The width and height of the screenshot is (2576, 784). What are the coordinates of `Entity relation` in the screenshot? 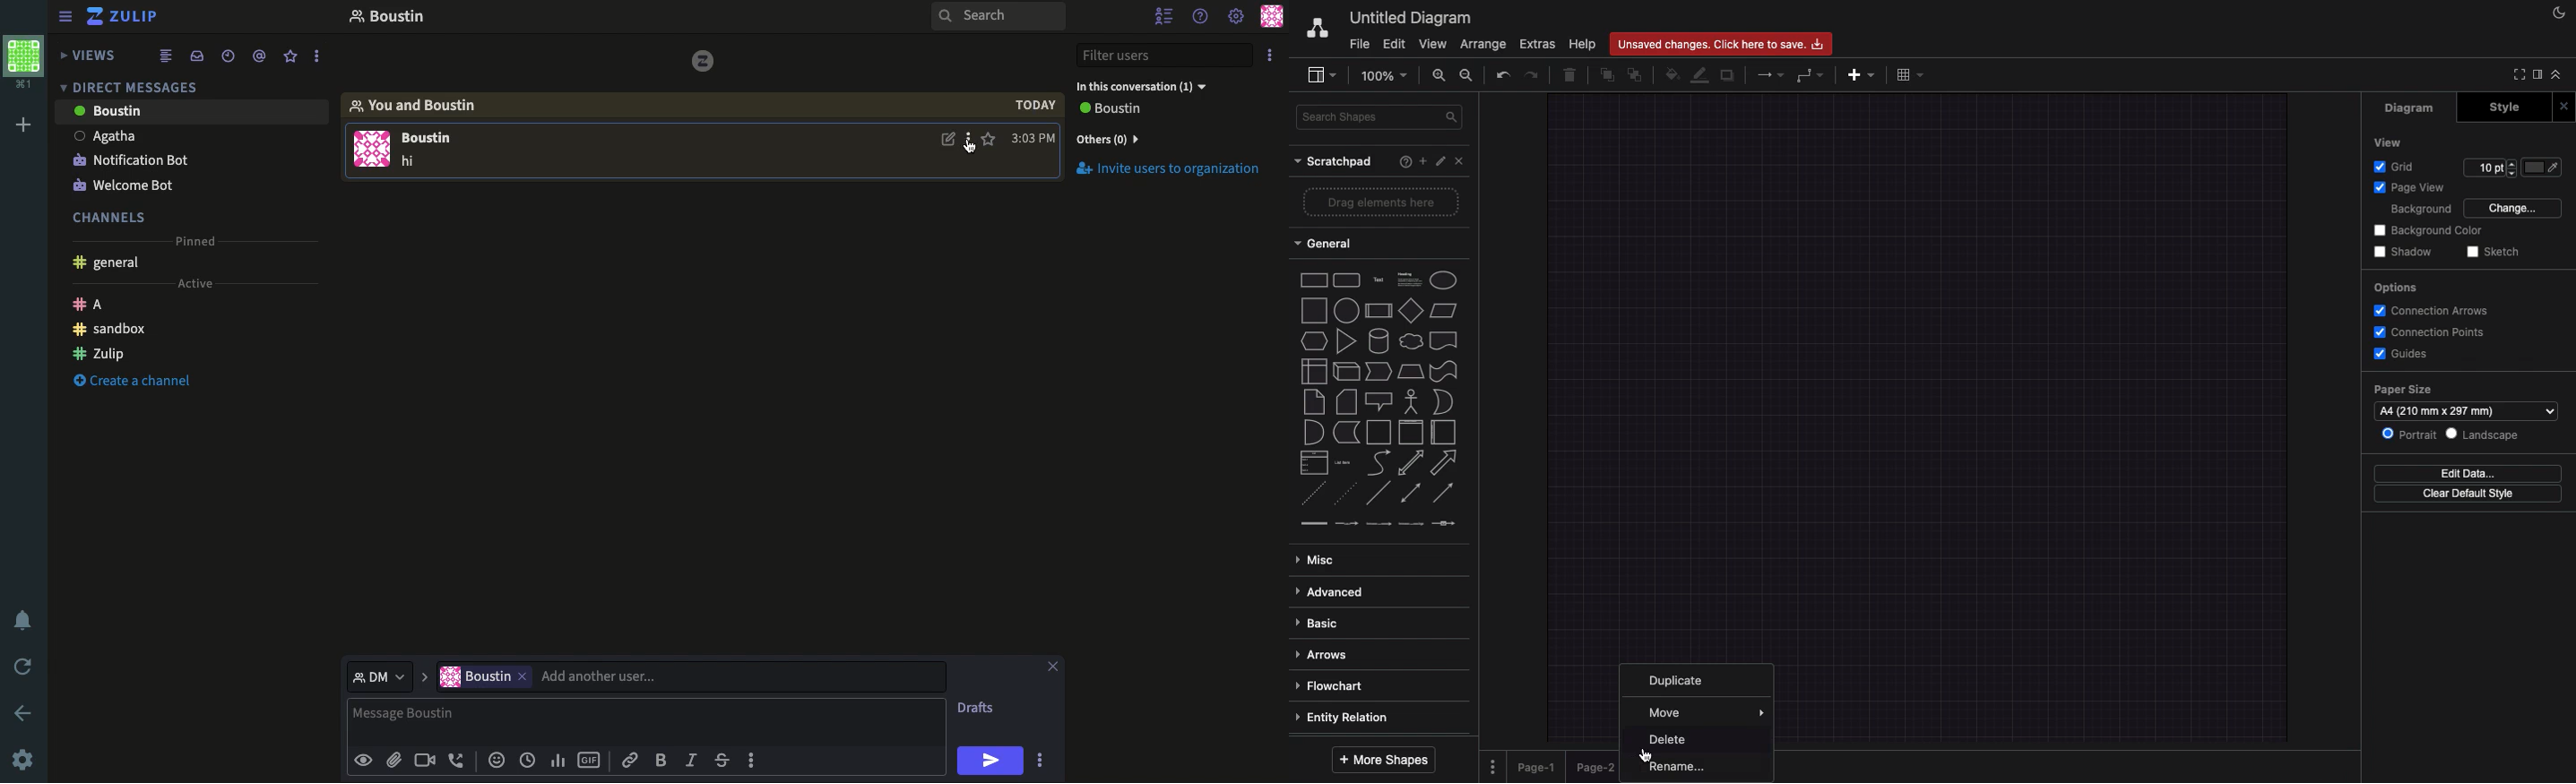 It's located at (1343, 717).